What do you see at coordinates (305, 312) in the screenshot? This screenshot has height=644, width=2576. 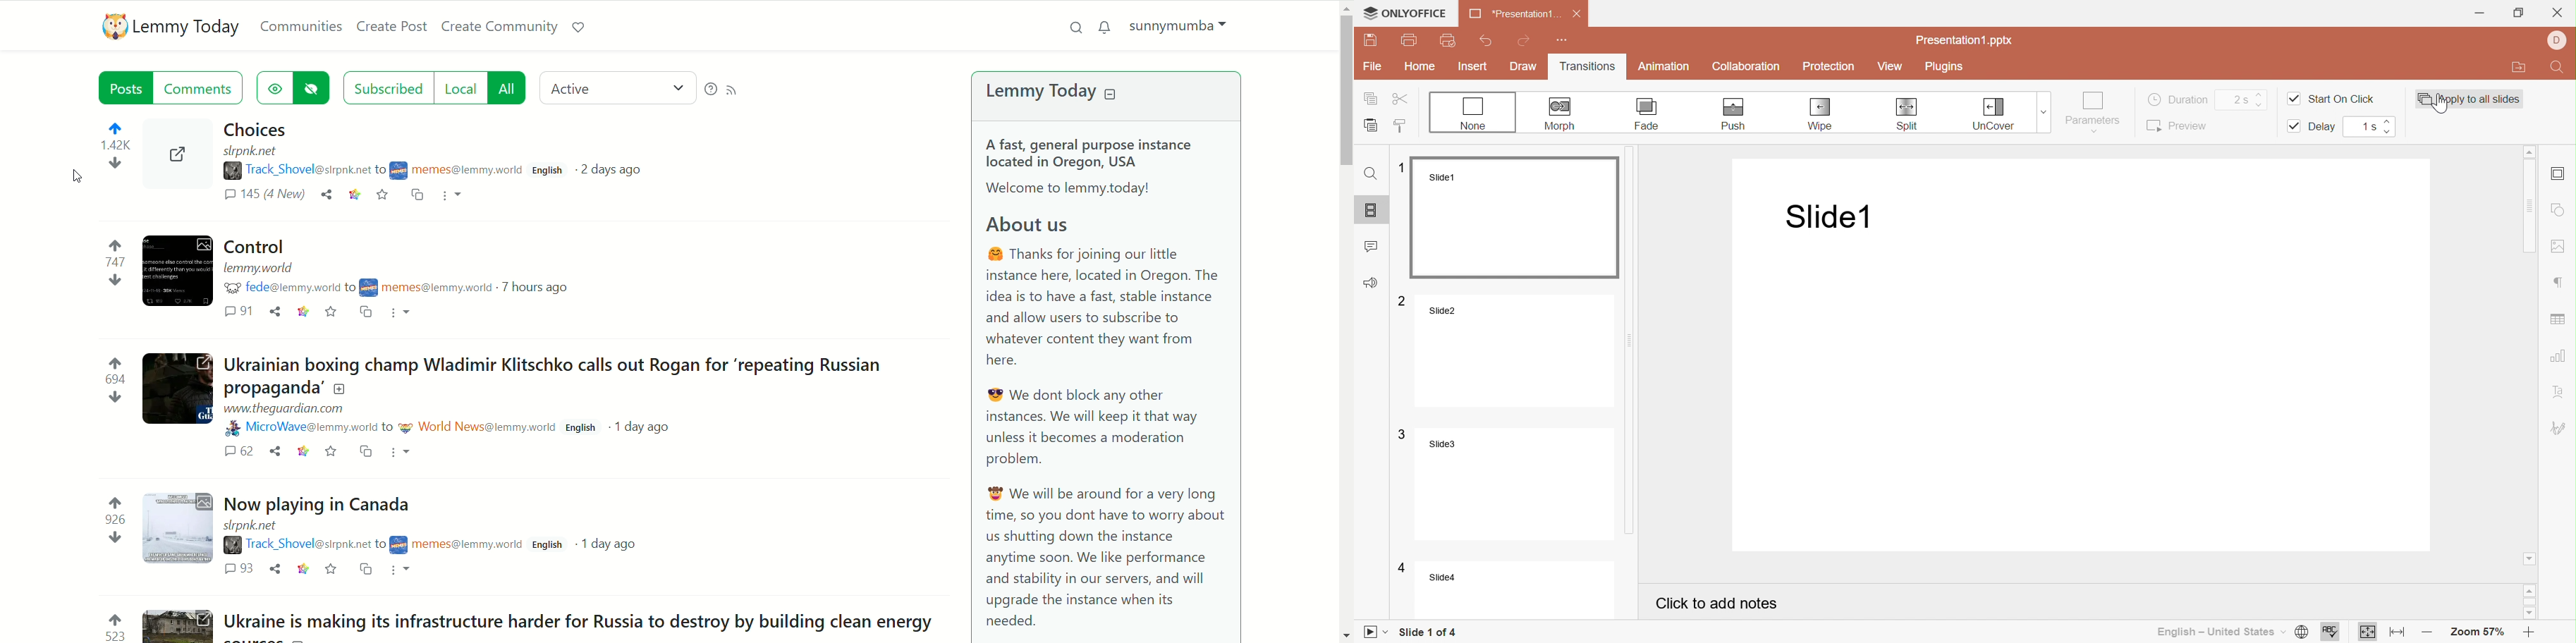 I see `link` at bounding box center [305, 312].